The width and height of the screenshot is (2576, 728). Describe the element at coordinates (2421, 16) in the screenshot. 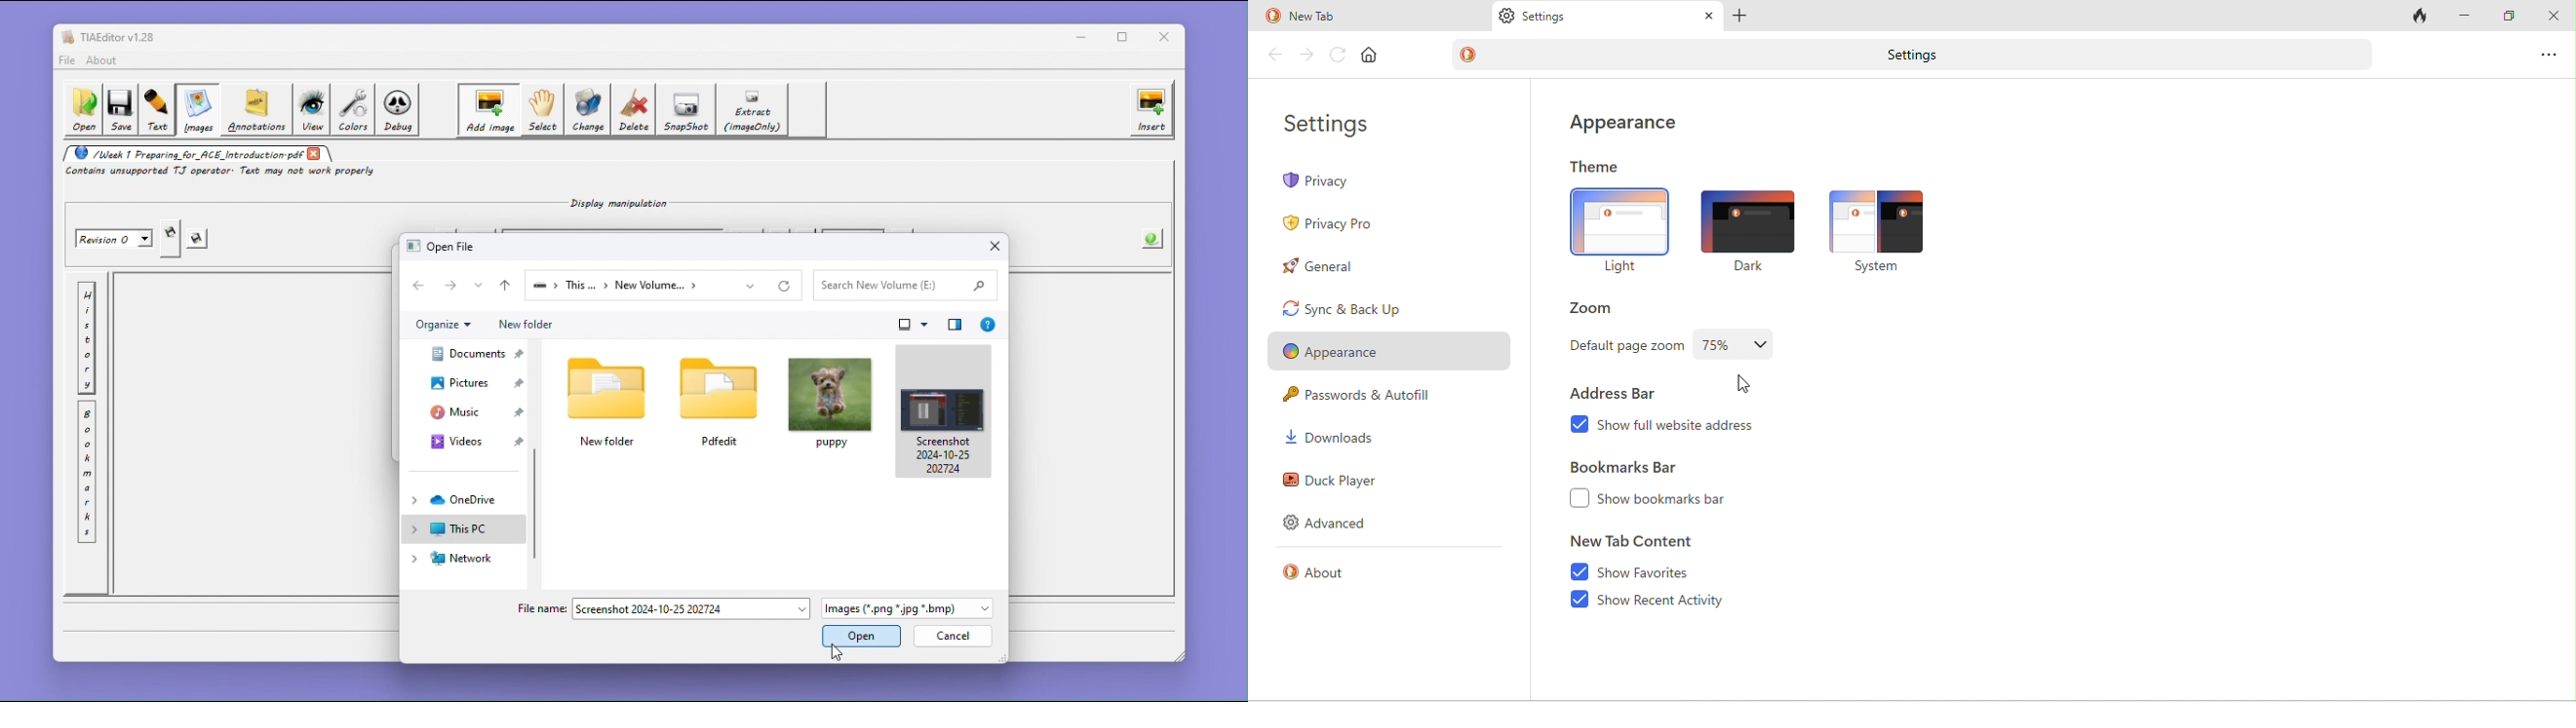

I see `close tab and clear data` at that location.